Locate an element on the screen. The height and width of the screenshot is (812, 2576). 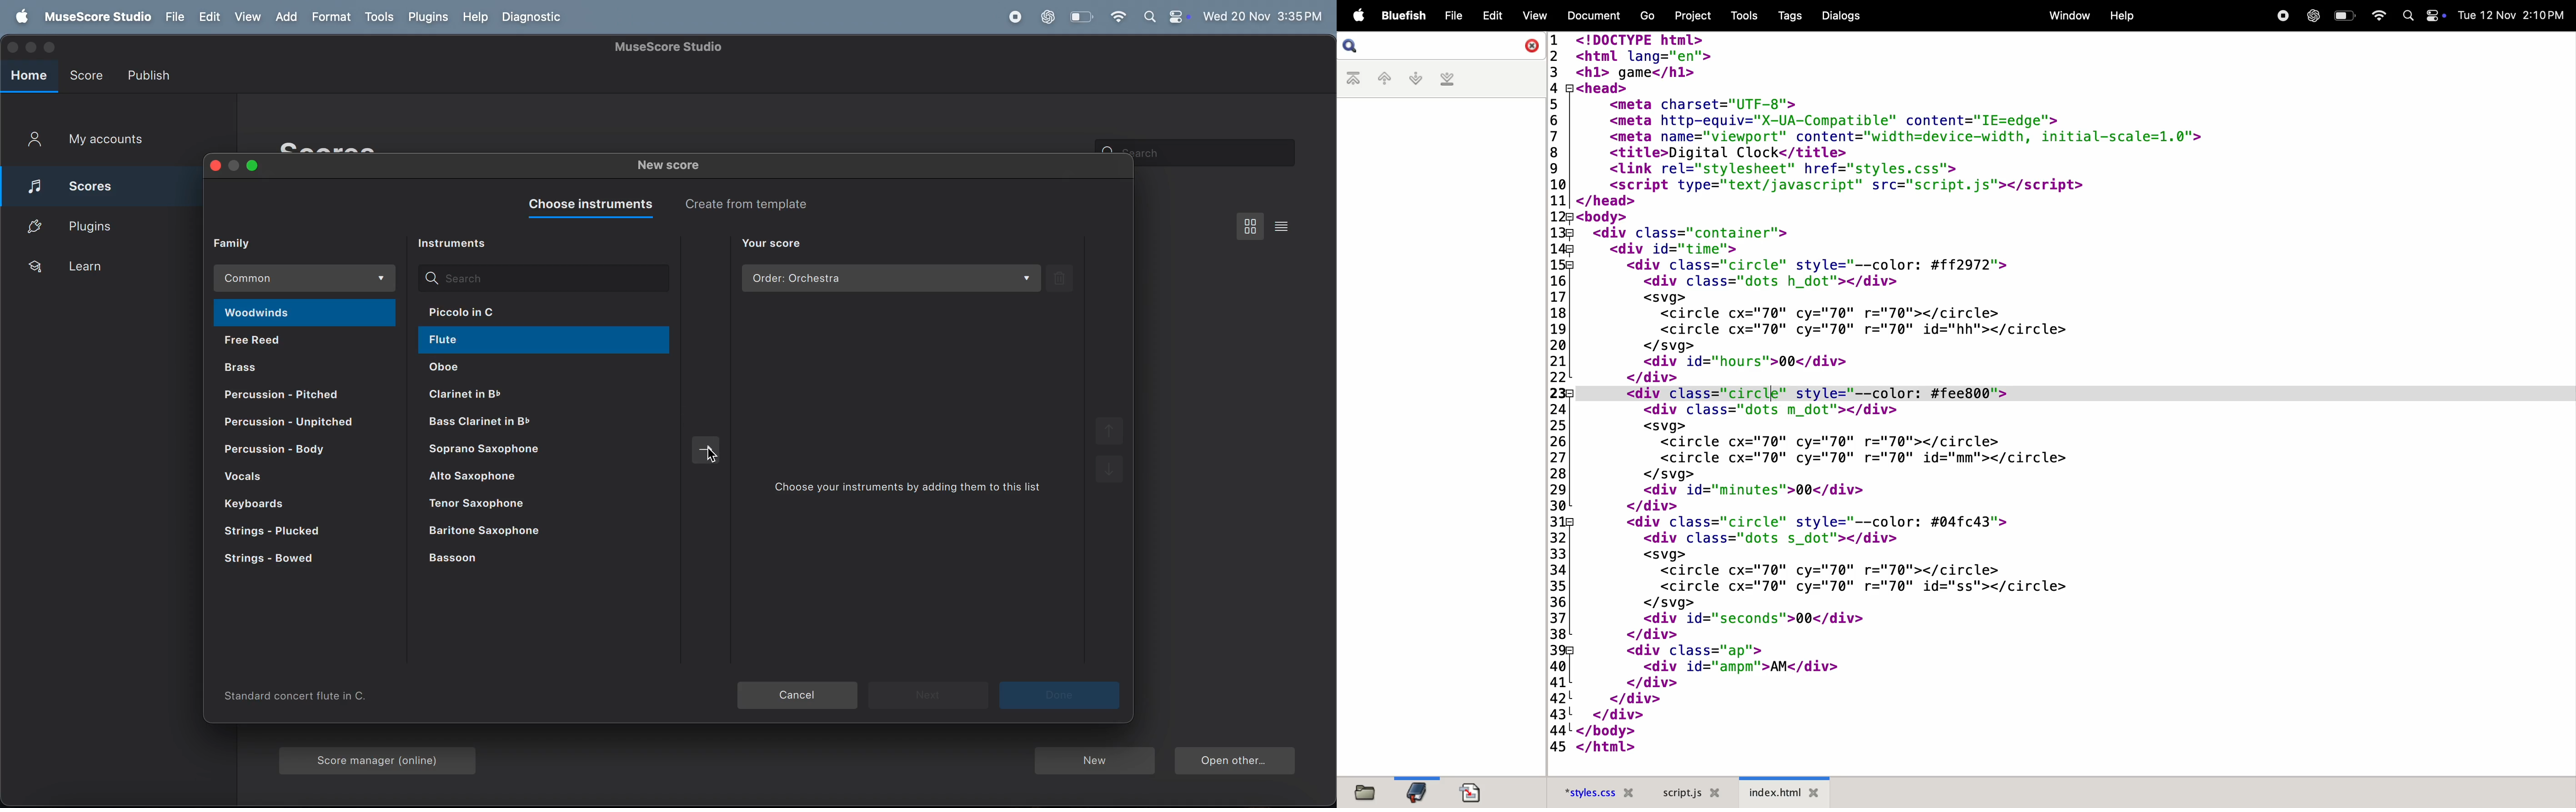
piccolo in c is located at coordinates (503, 311).